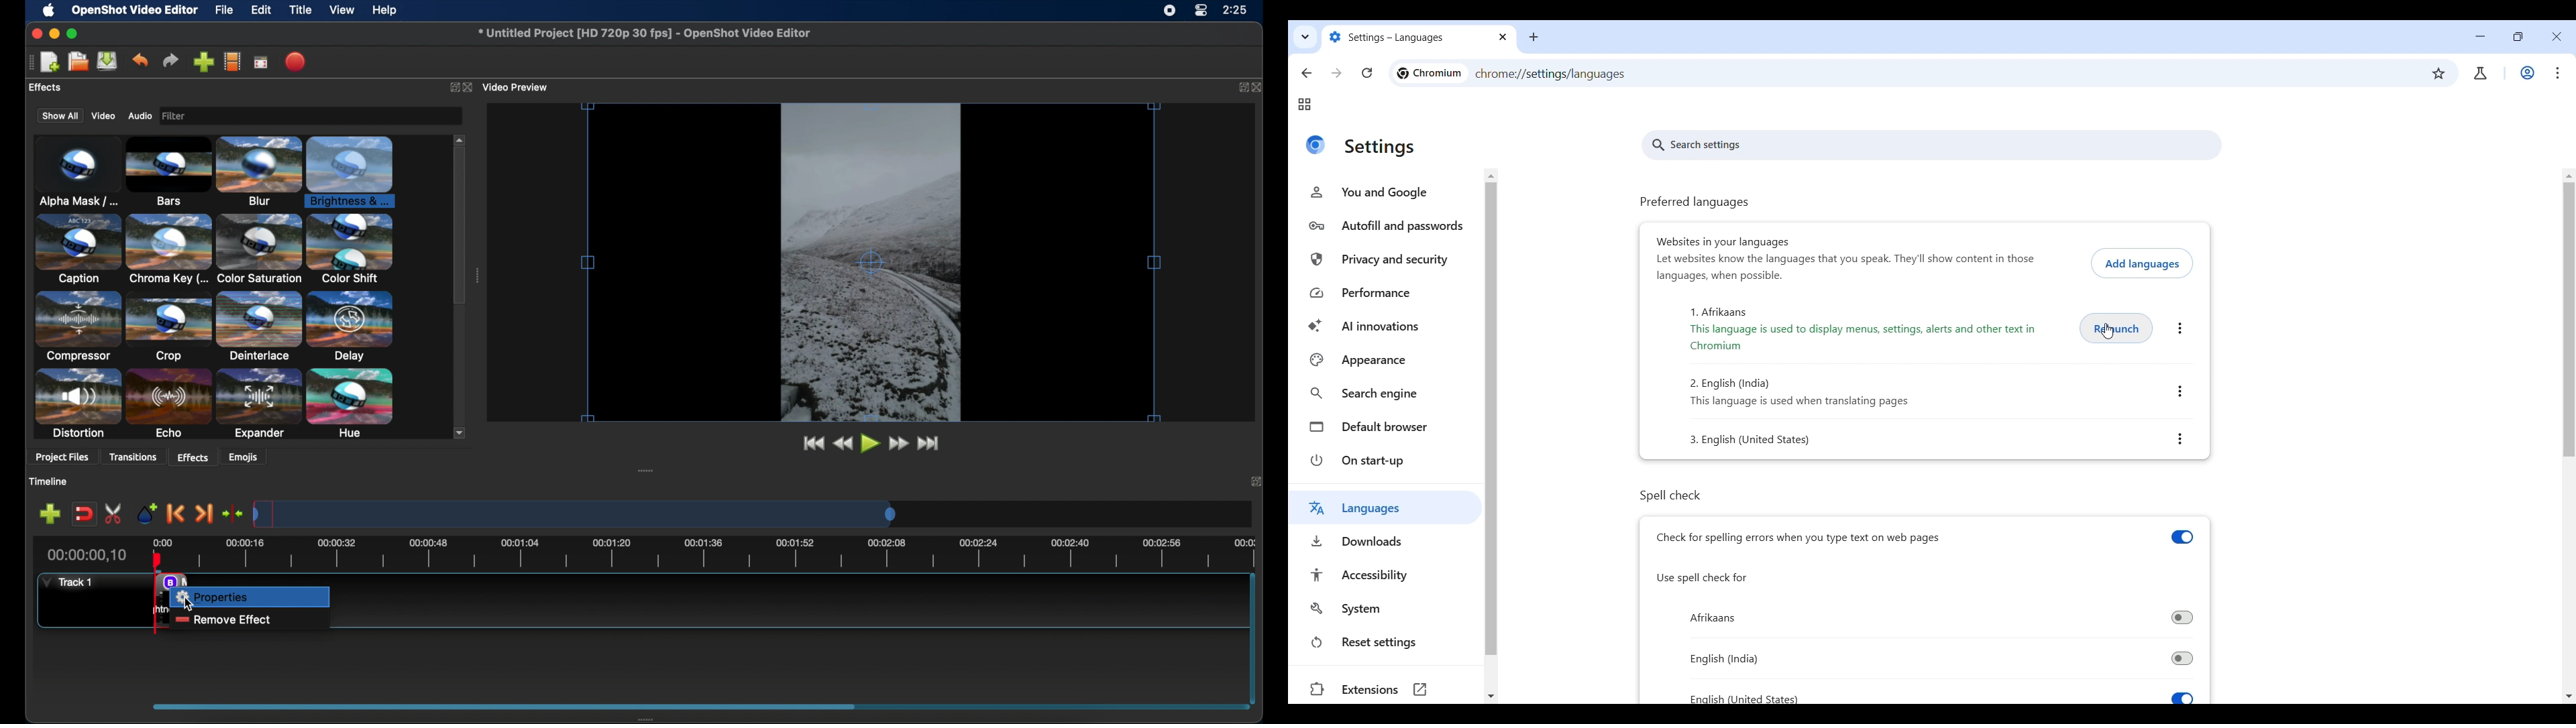 This screenshot has width=2576, height=728. What do you see at coordinates (1315, 145) in the screenshot?
I see `Logo of current site` at bounding box center [1315, 145].